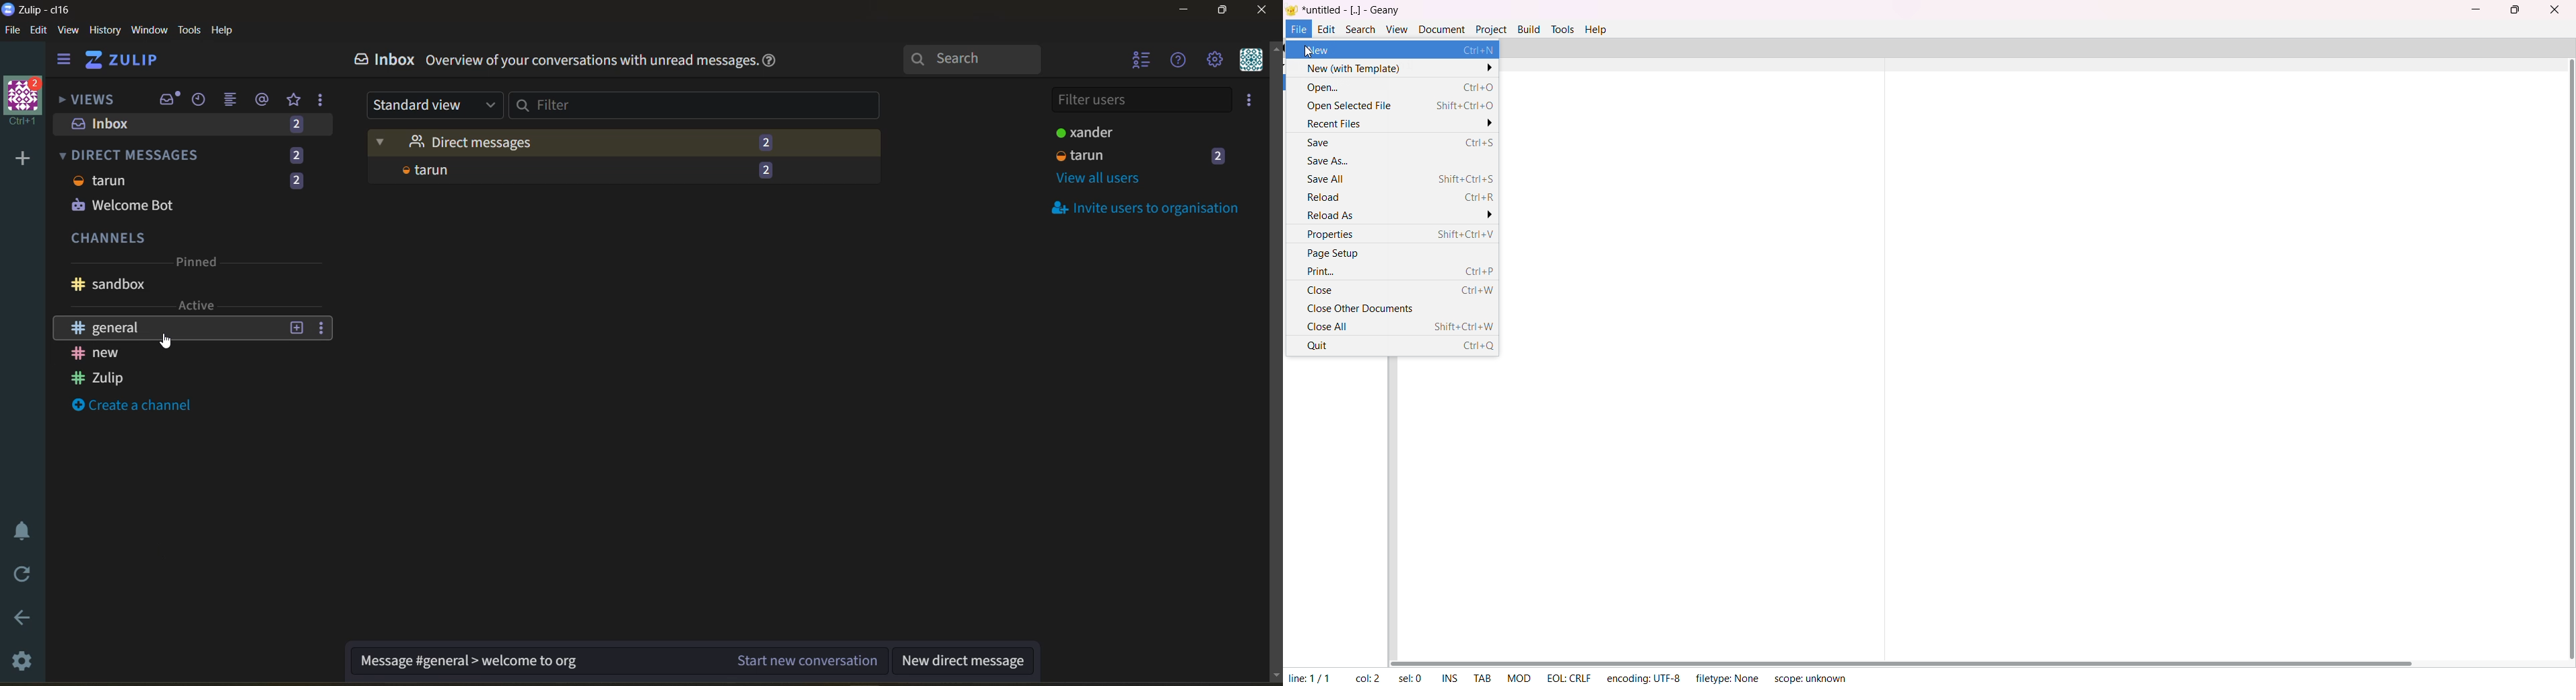 The width and height of the screenshot is (2576, 700). I want to click on unread messages, so click(622, 142).